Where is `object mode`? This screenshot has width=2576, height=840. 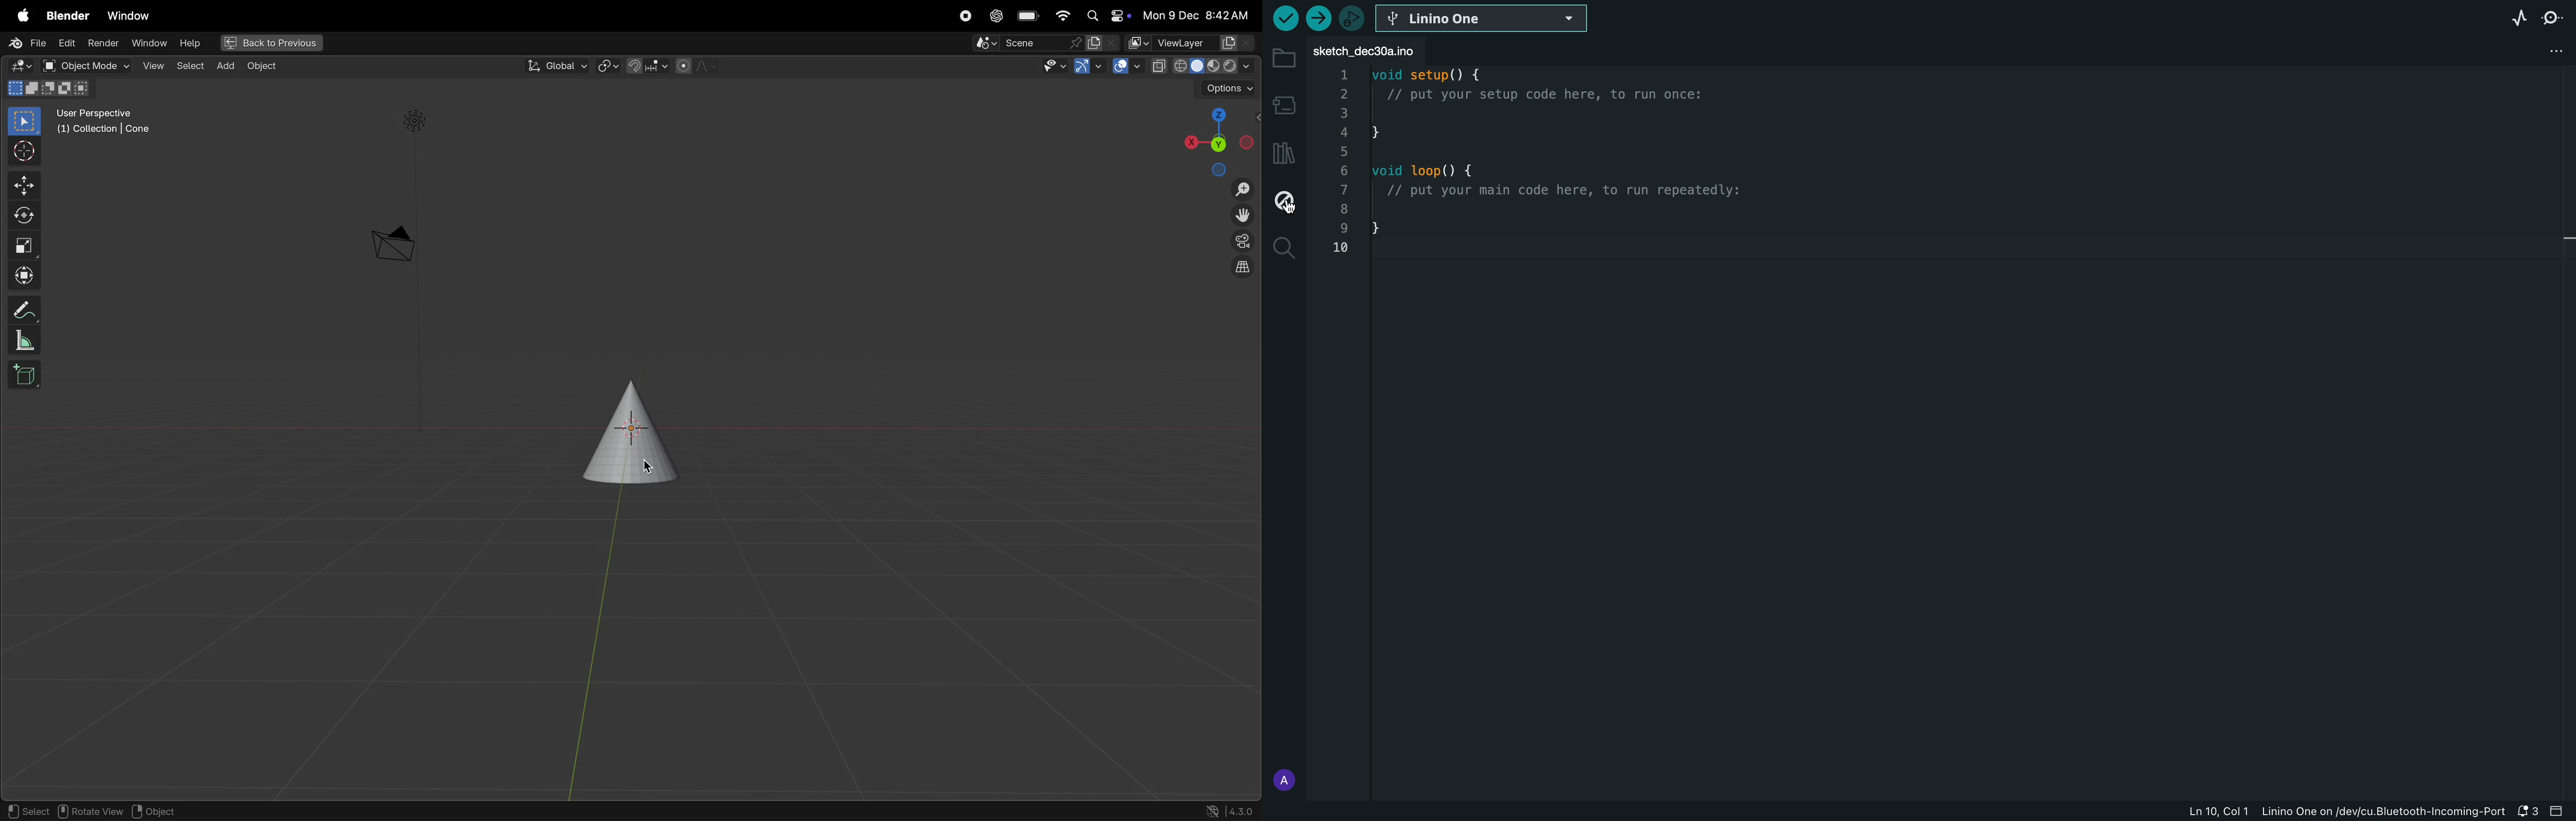 object mode is located at coordinates (85, 66).